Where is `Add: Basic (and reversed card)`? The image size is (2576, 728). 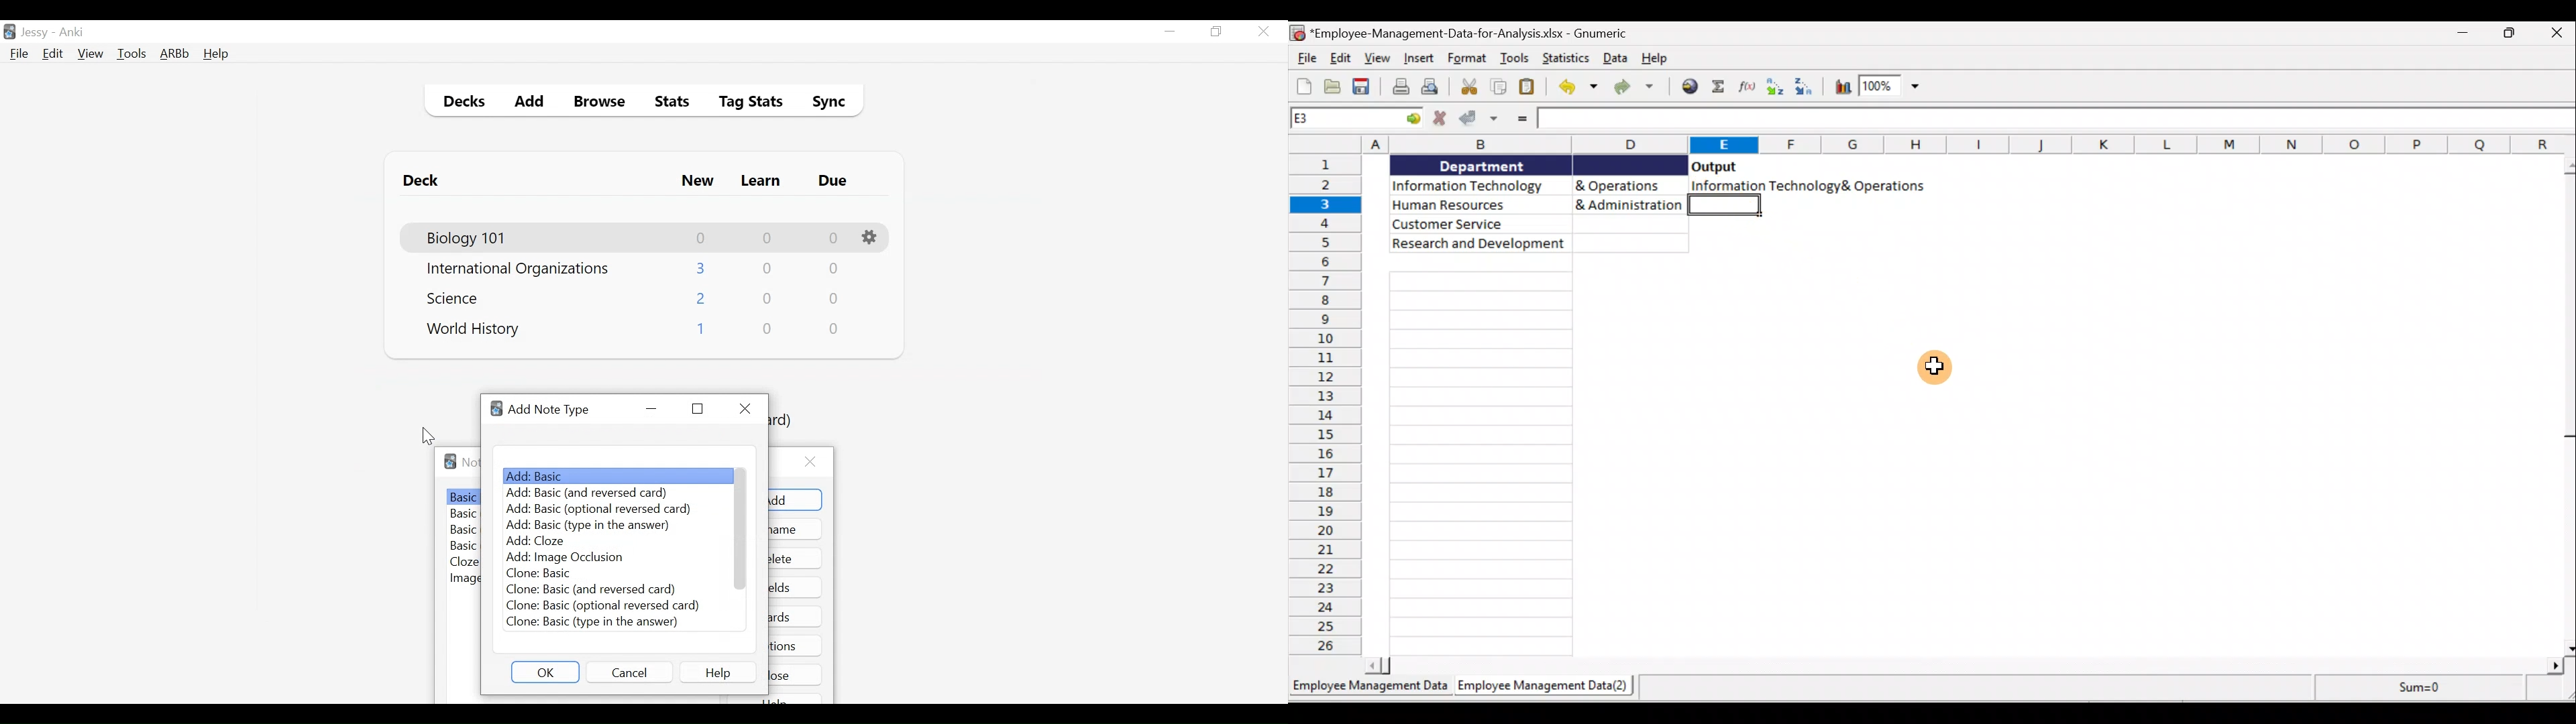 Add: Basic (and reversed card) is located at coordinates (597, 493).